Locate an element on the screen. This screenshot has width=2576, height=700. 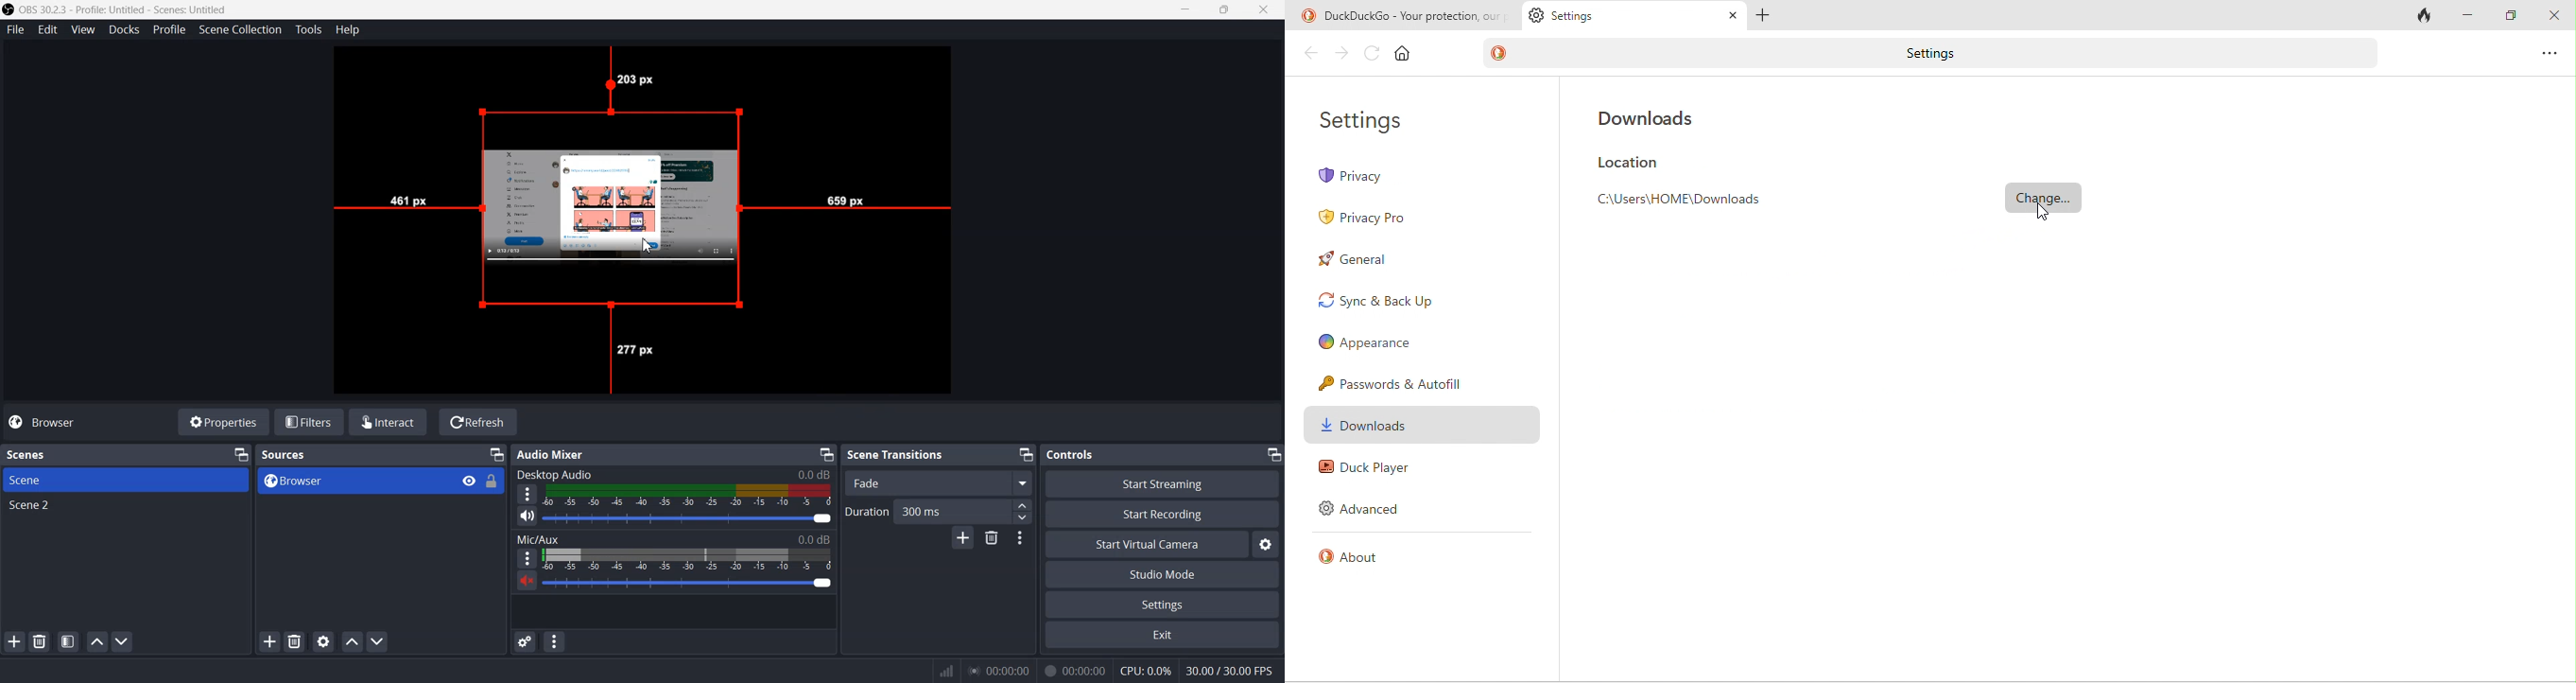
Remove configurable transition is located at coordinates (991, 539).